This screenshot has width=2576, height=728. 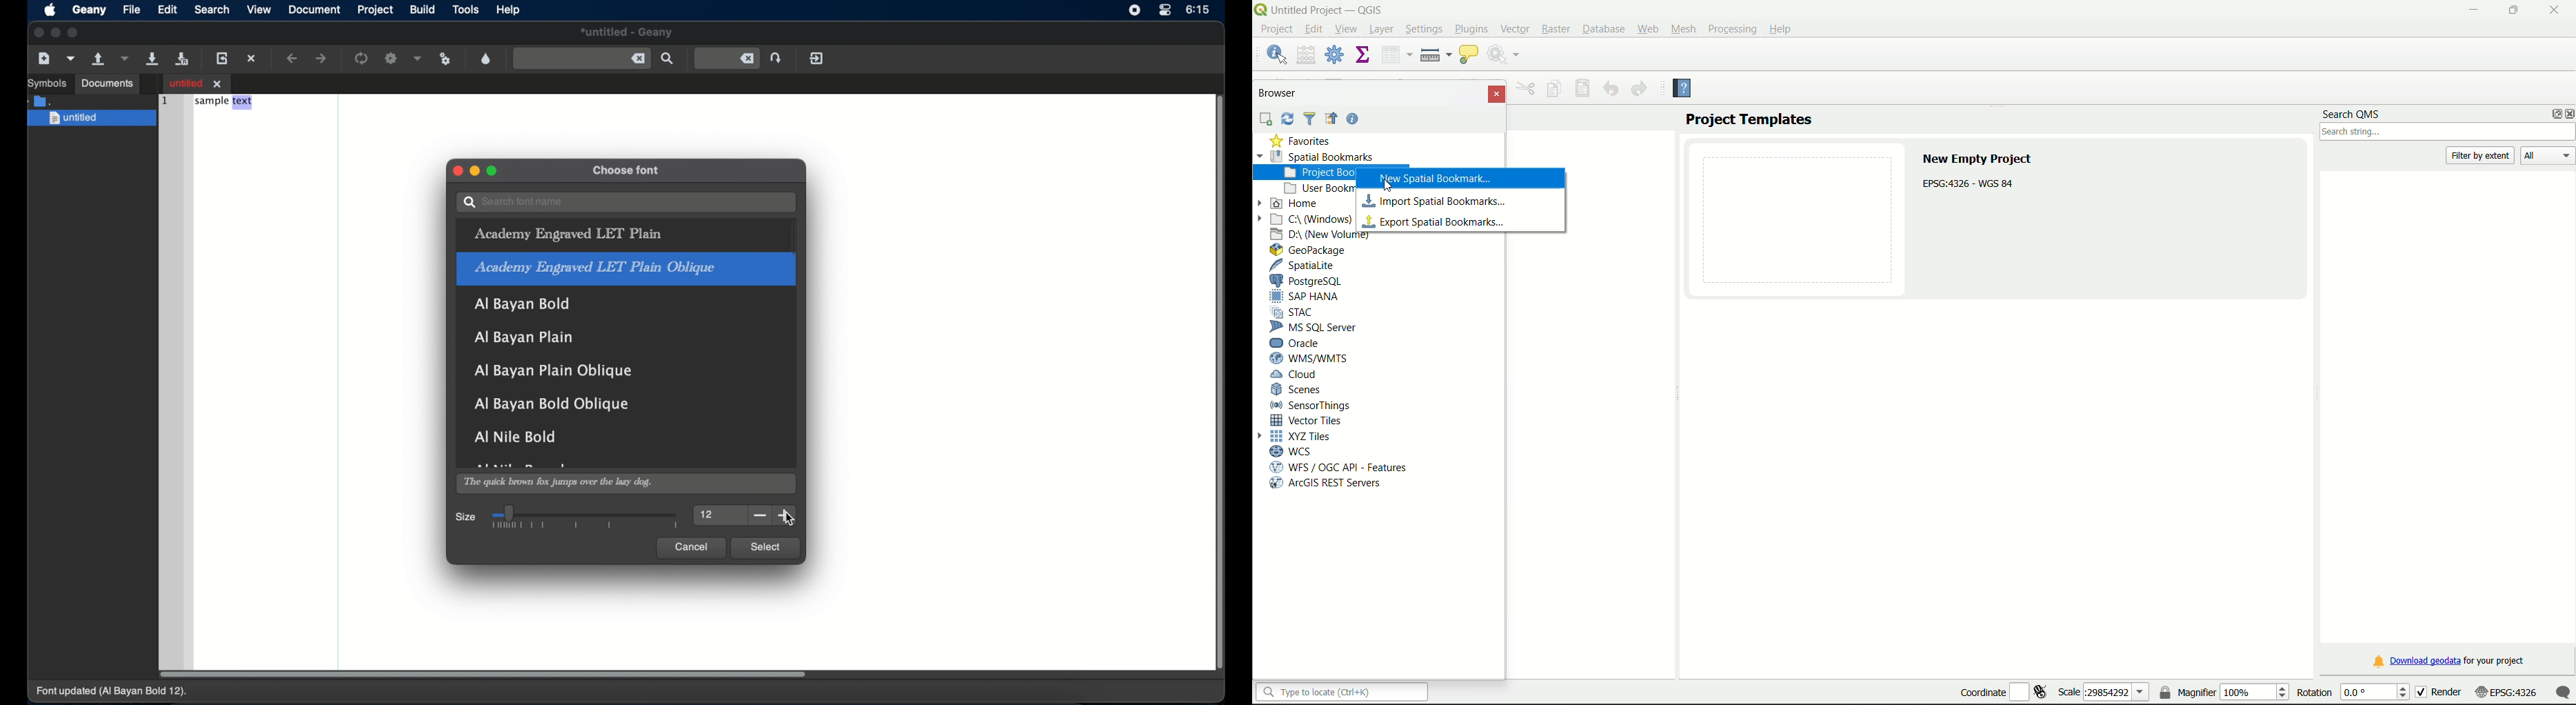 I want to click on View, so click(x=1348, y=31).